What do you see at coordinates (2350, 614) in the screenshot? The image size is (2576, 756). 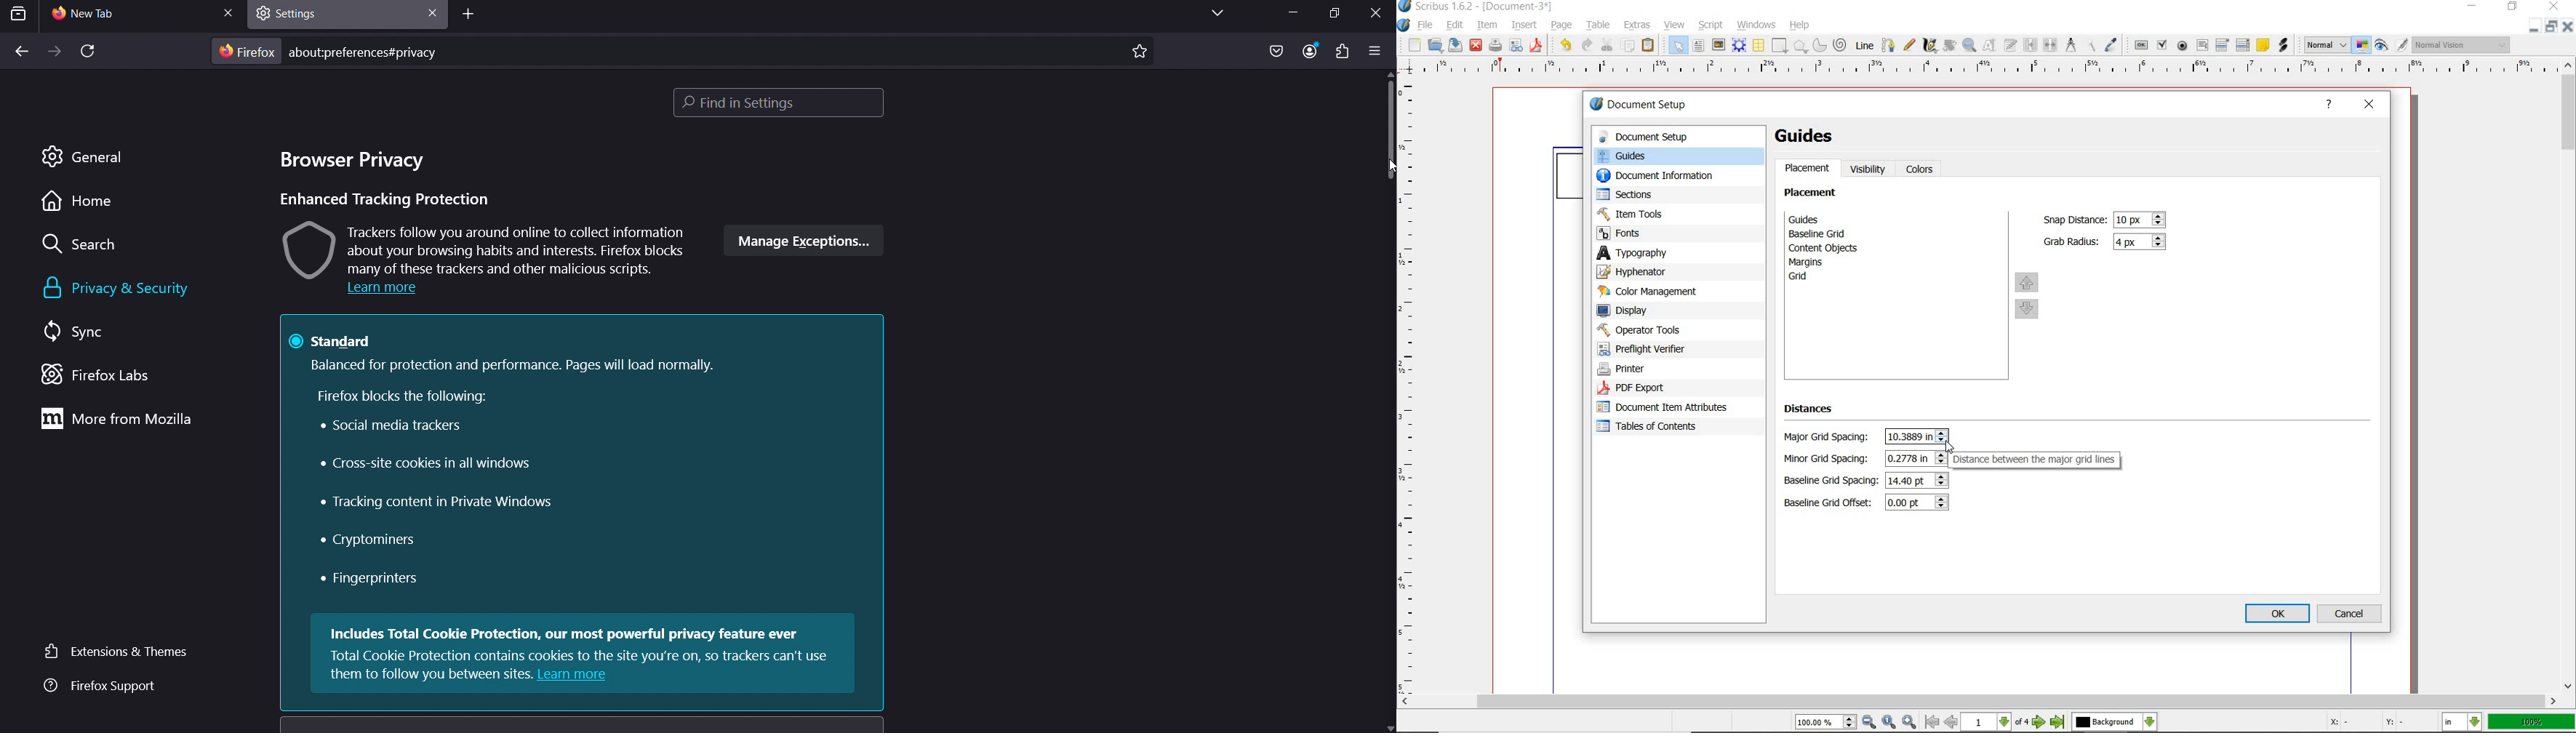 I see `cancel` at bounding box center [2350, 614].